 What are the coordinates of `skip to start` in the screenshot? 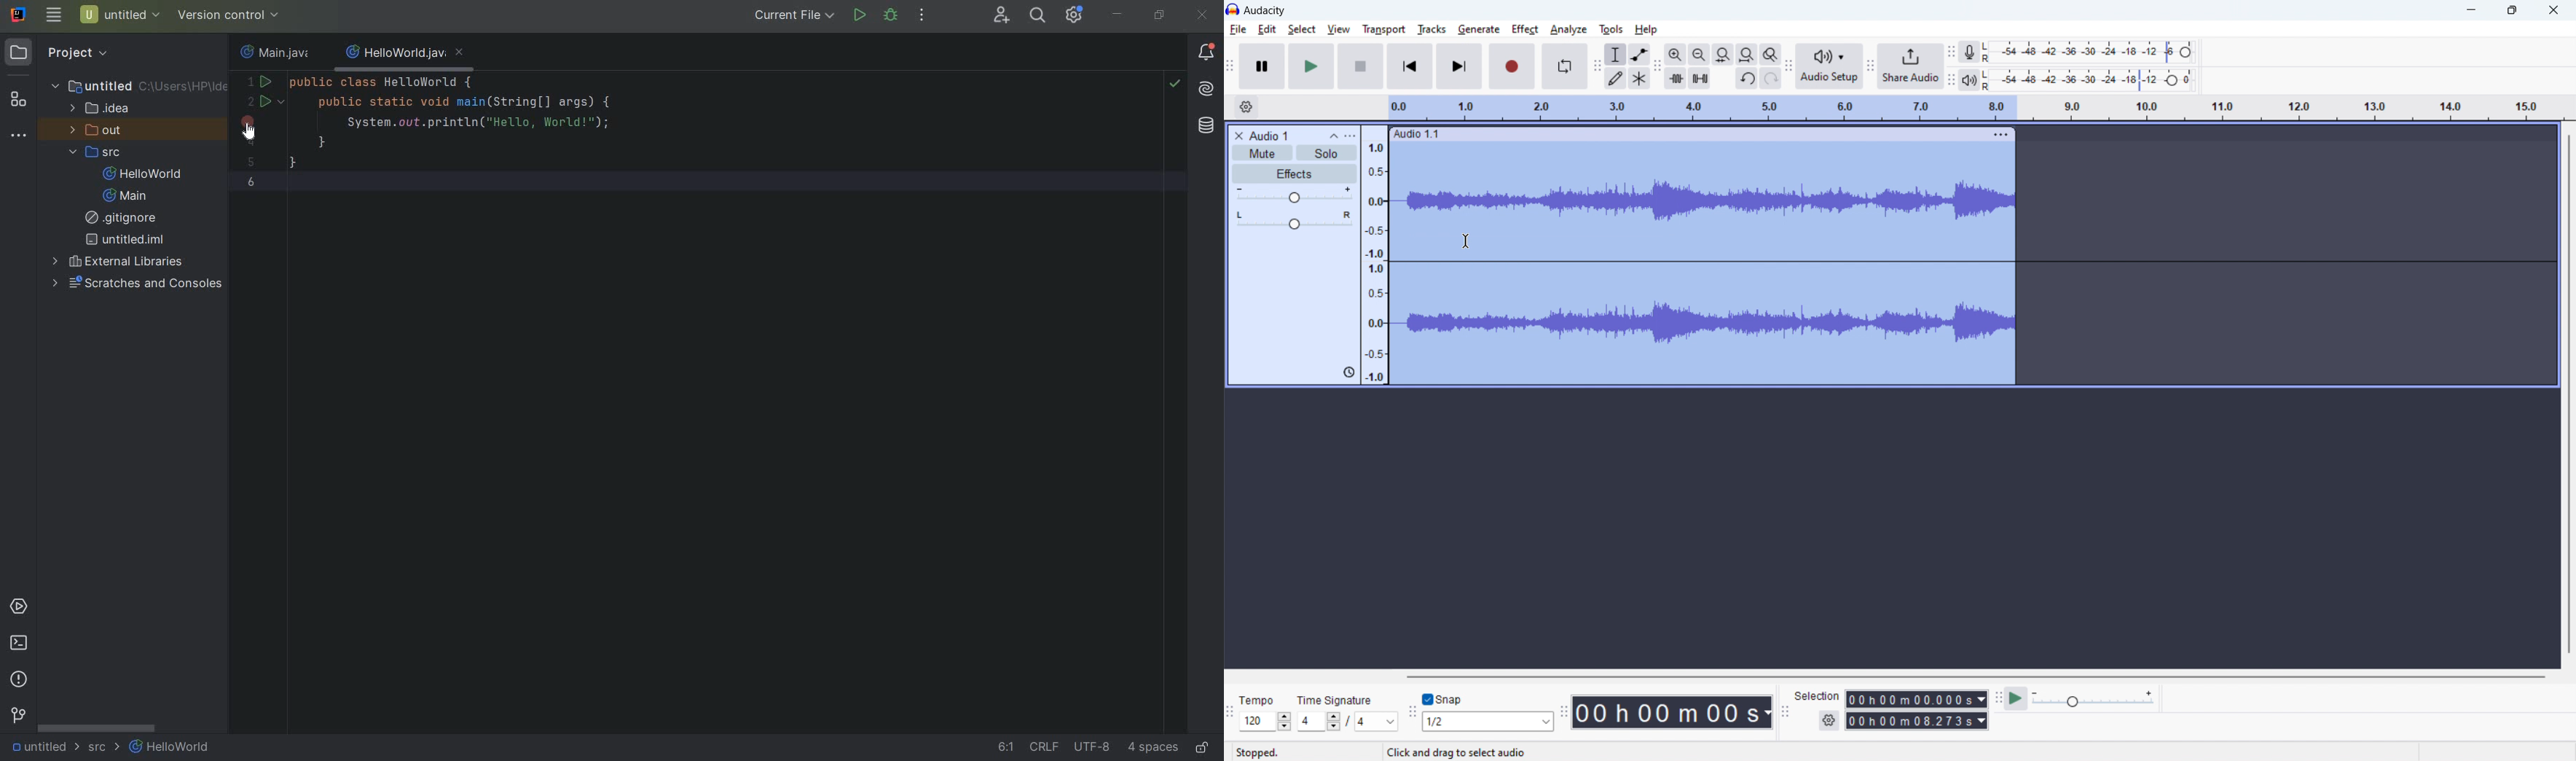 It's located at (1411, 66).